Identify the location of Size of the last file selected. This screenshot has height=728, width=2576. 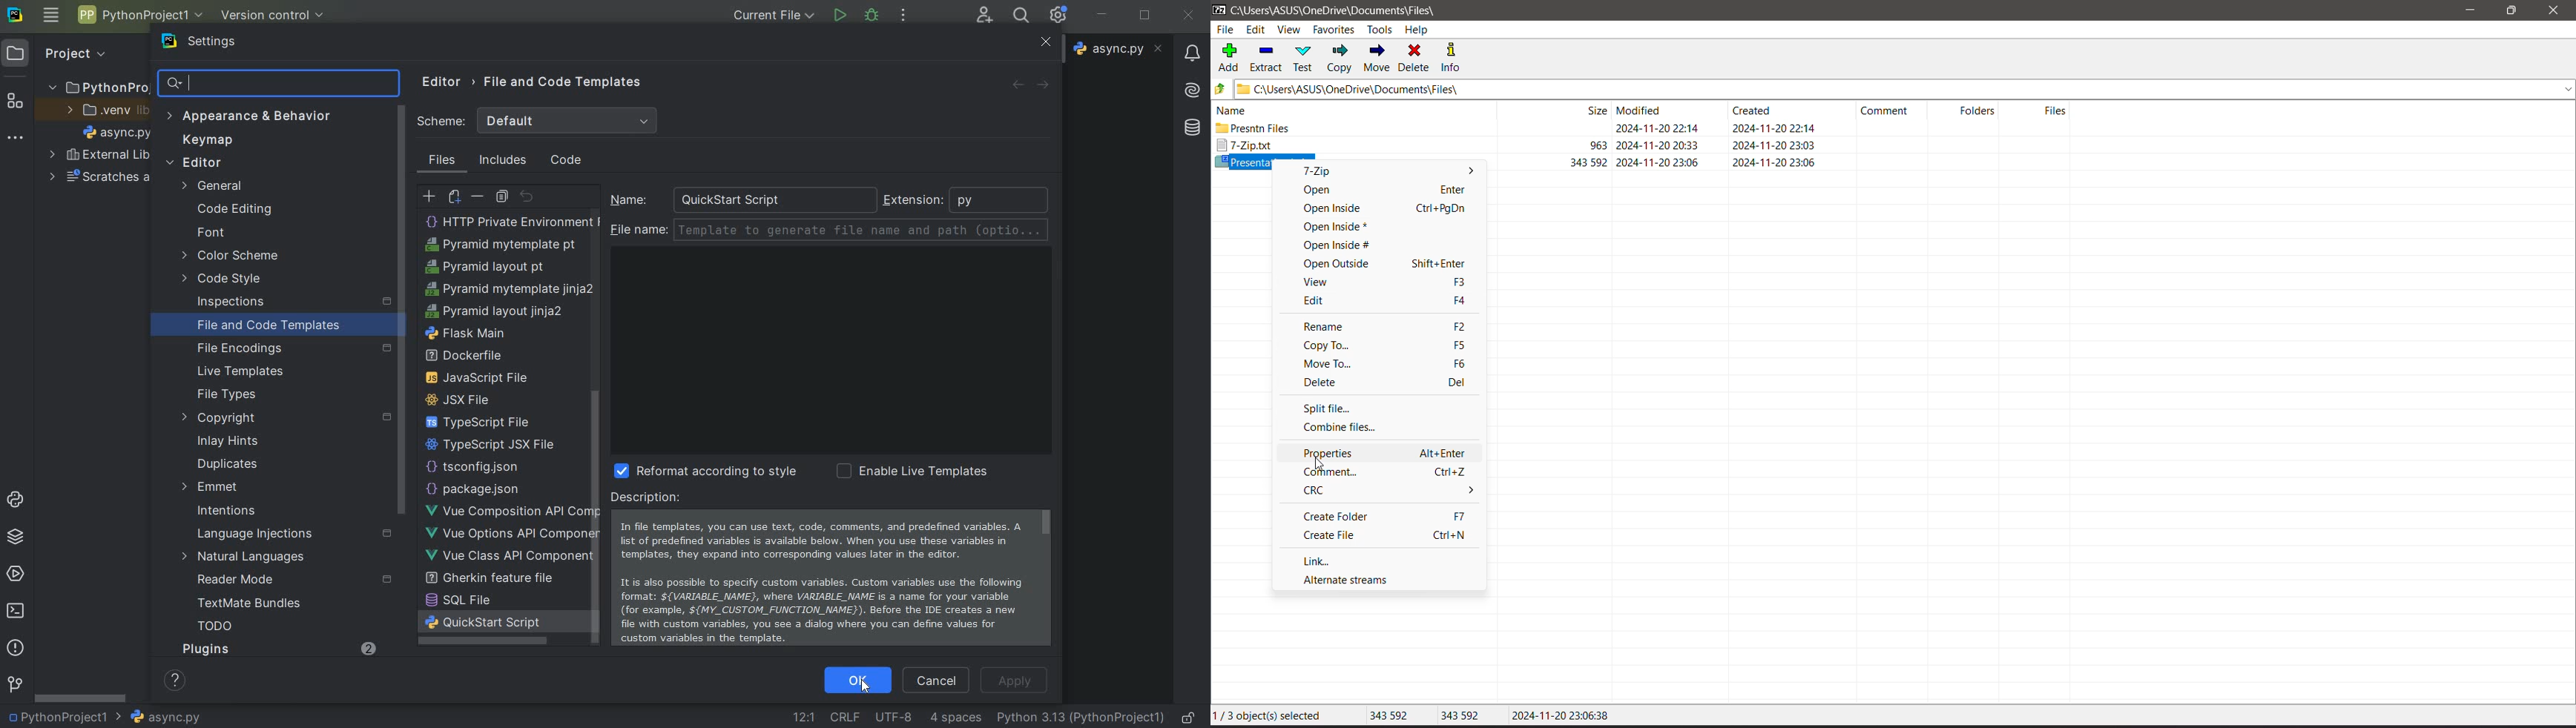
(1464, 717).